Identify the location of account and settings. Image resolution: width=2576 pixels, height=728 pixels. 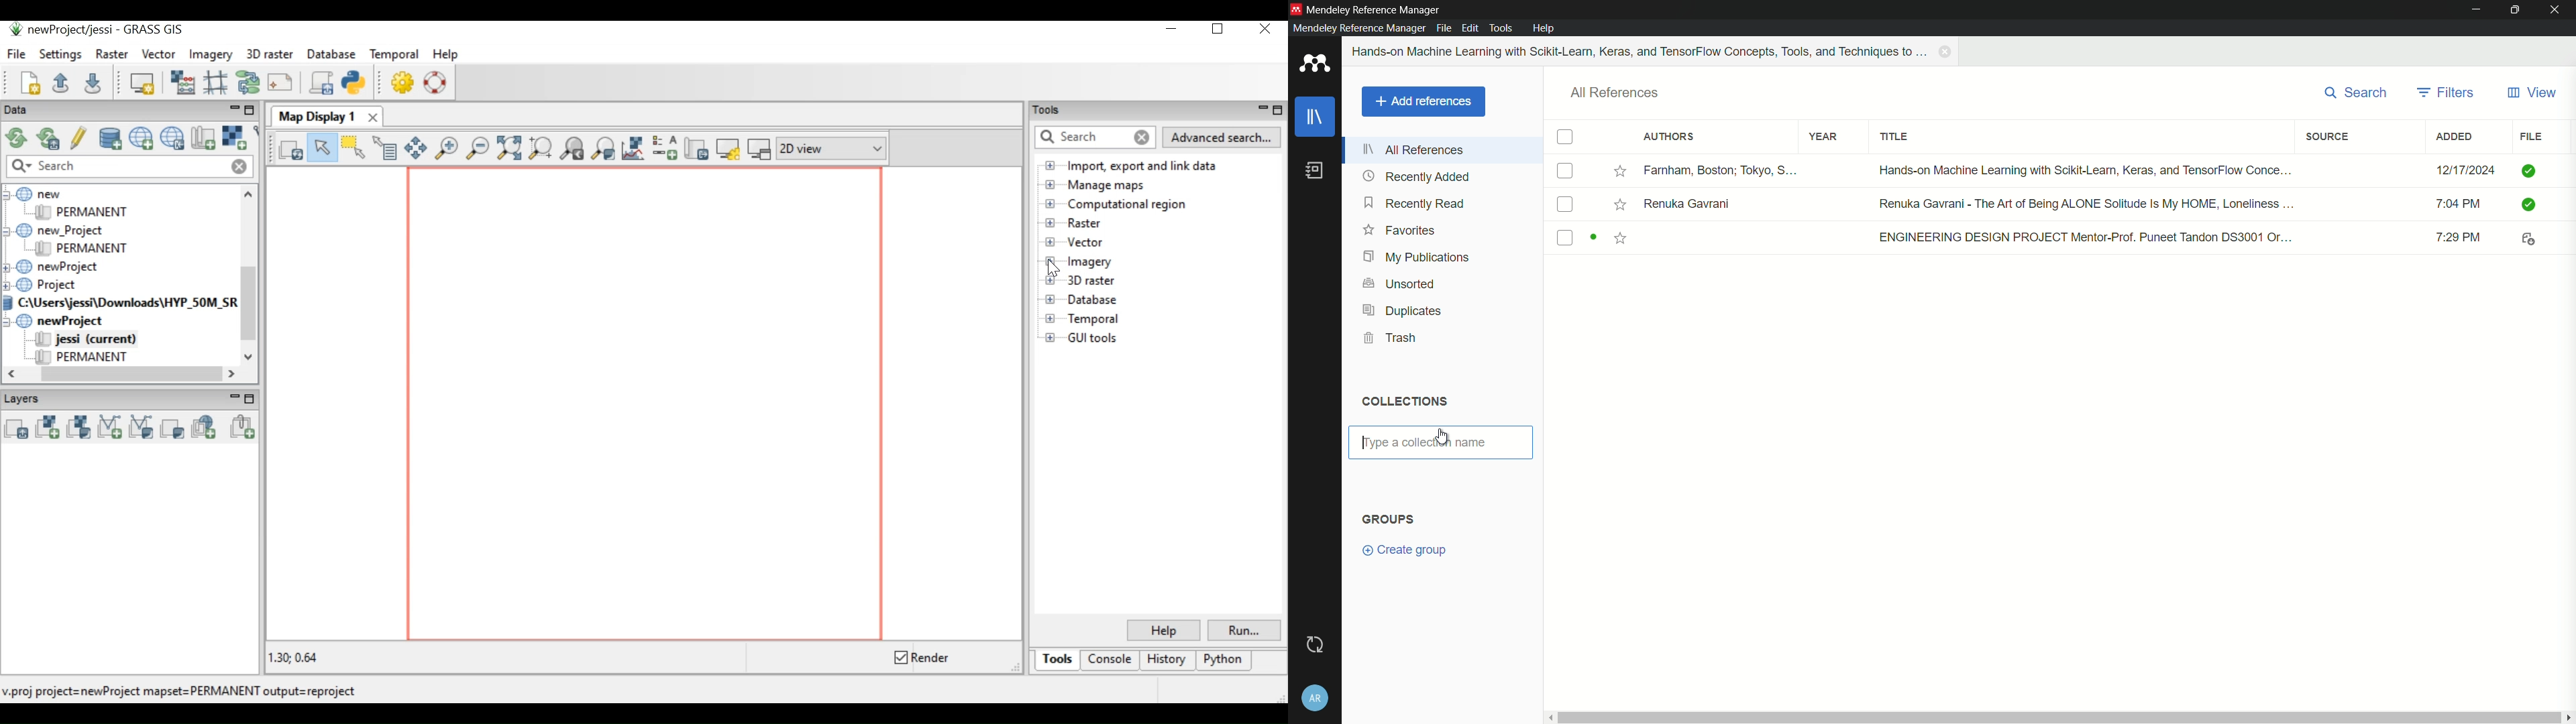
(1313, 698).